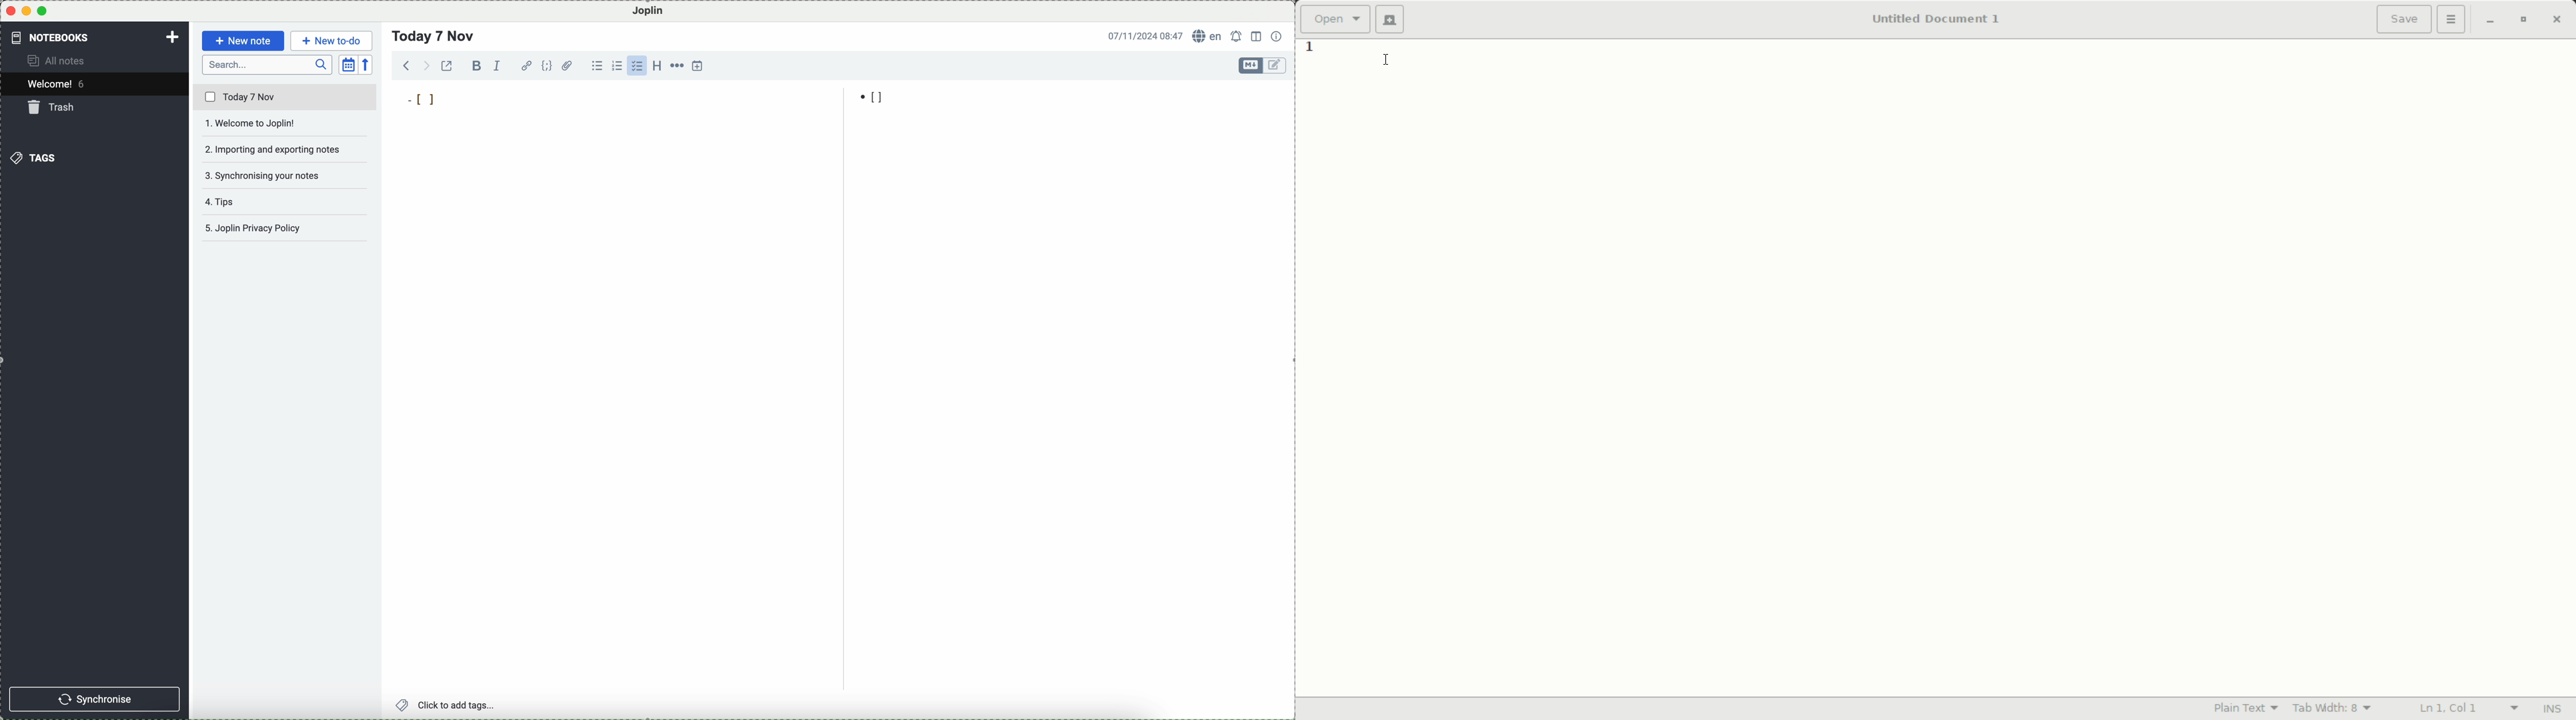 The image size is (2576, 728). Describe the element at coordinates (1956, 367) in the screenshot. I see `Text Entry Pane` at that location.